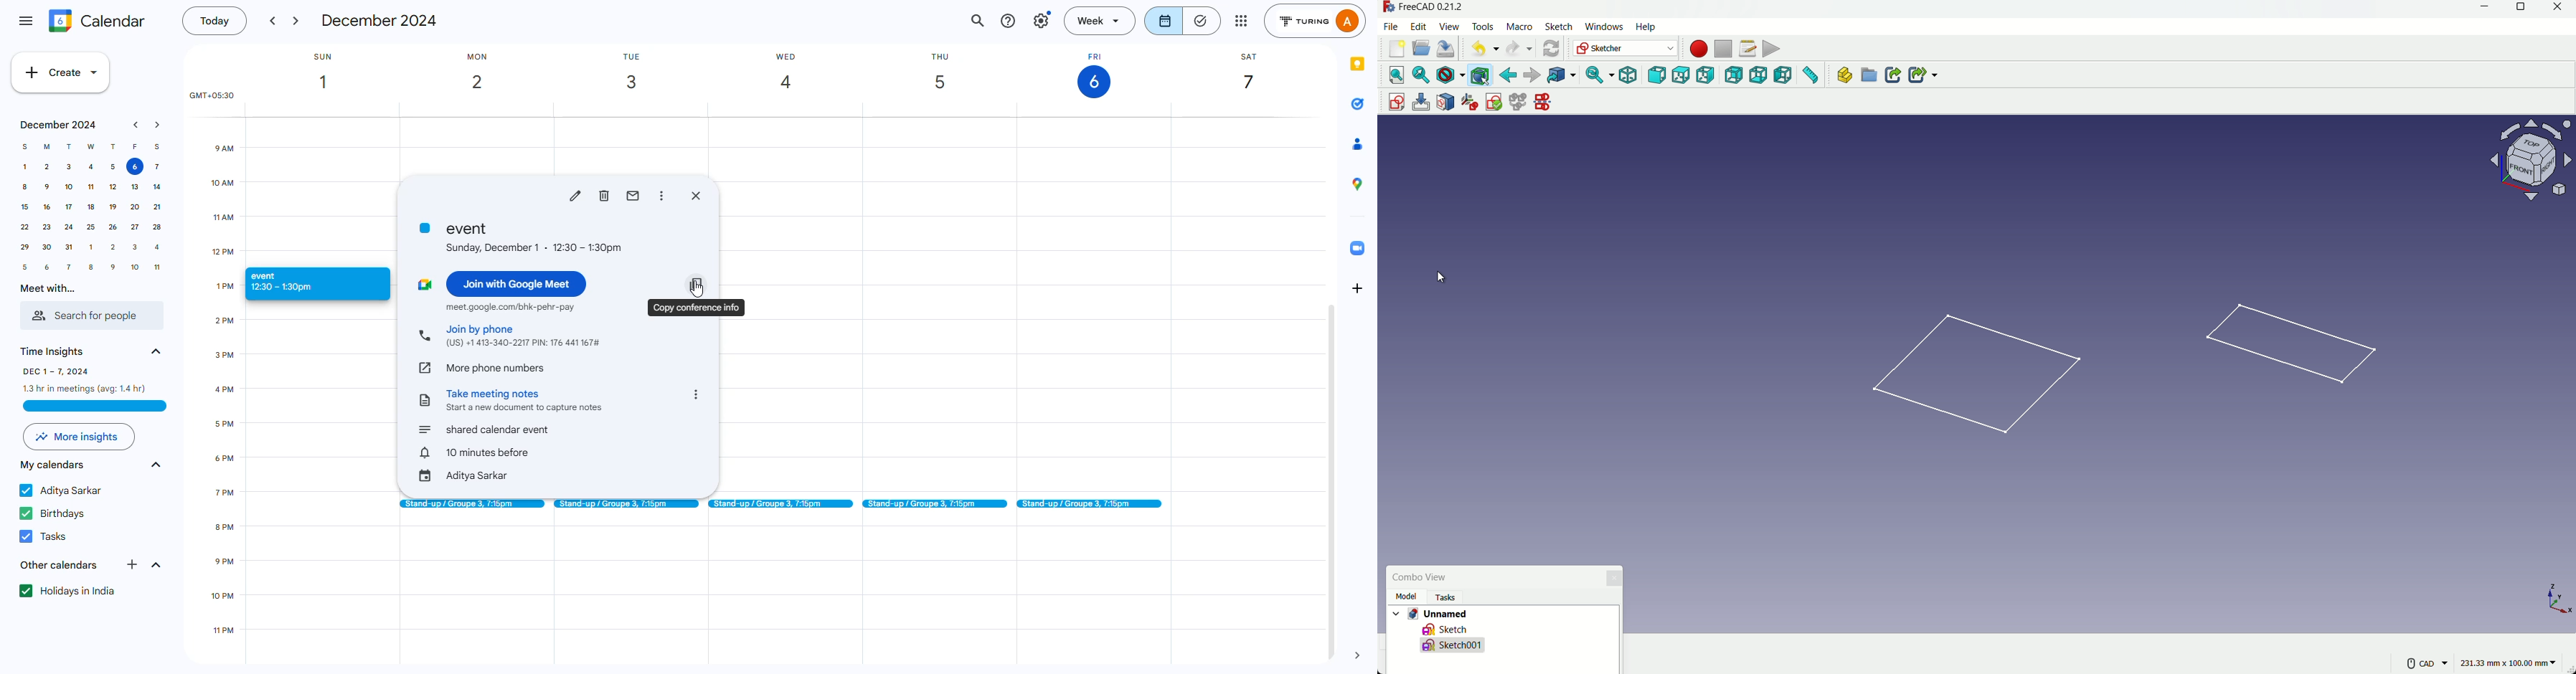  What do you see at coordinates (158, 247) in the screenshot?
I see `4` at bounding box center [158, 247].